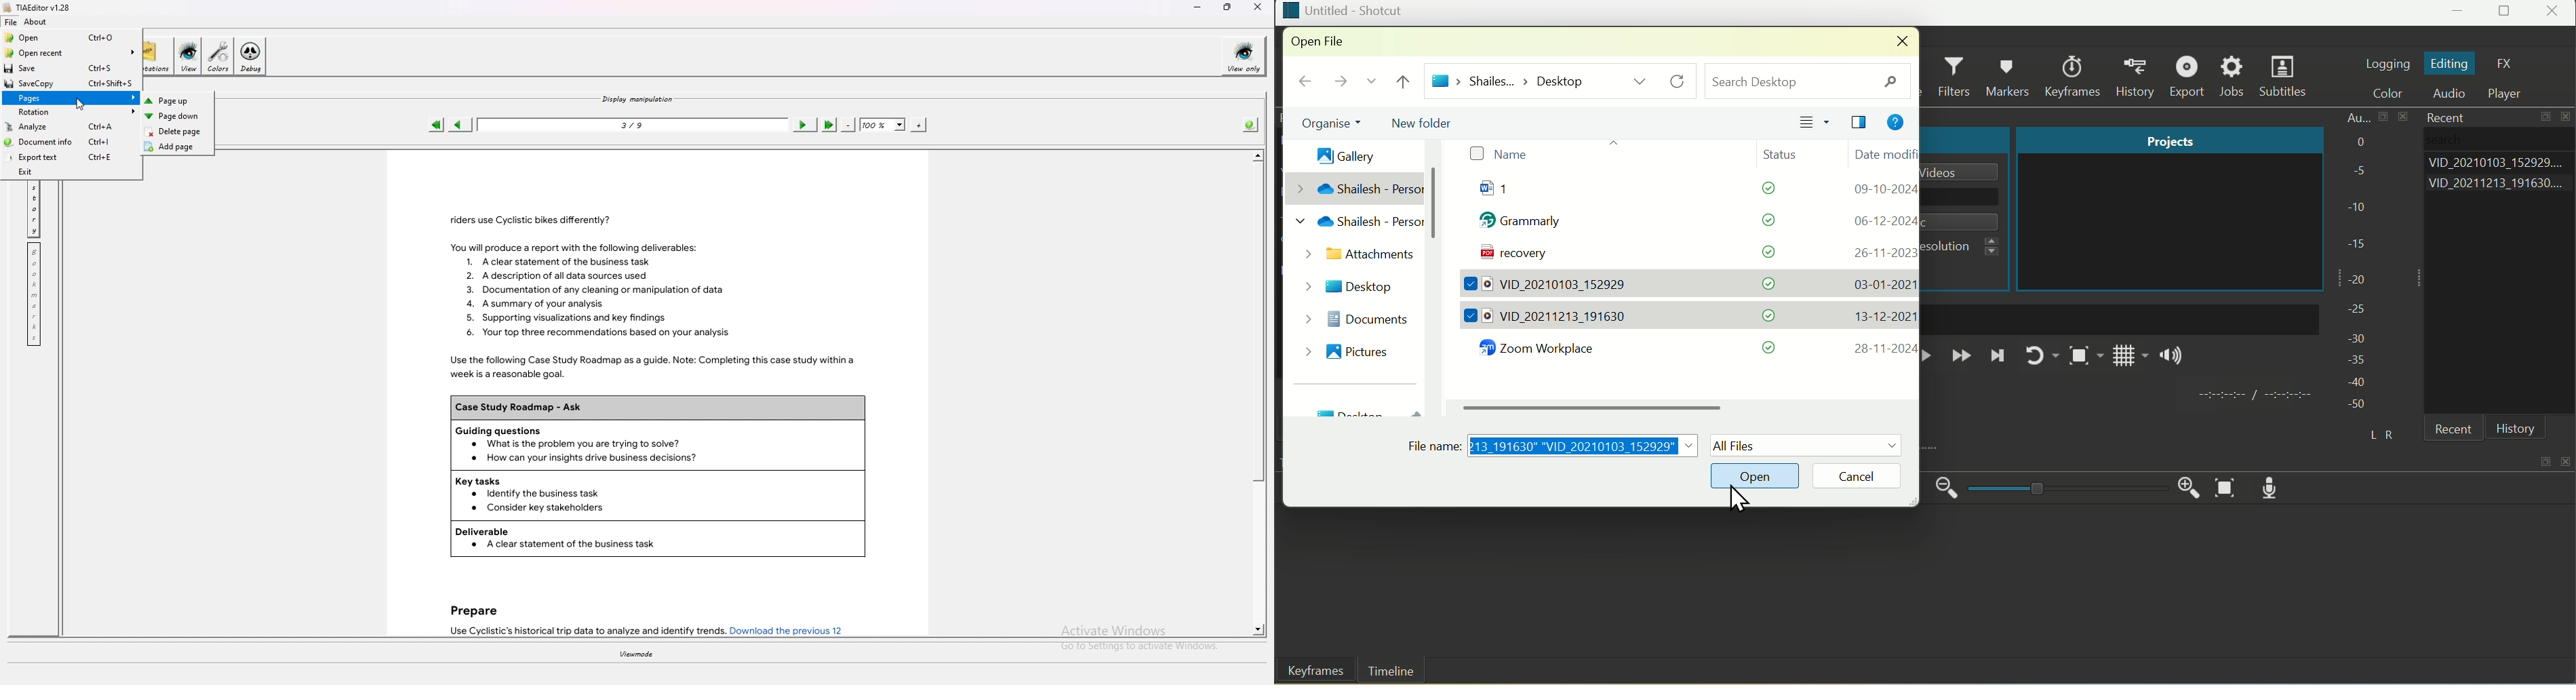  I want to click on Player, so click(2512, 94).